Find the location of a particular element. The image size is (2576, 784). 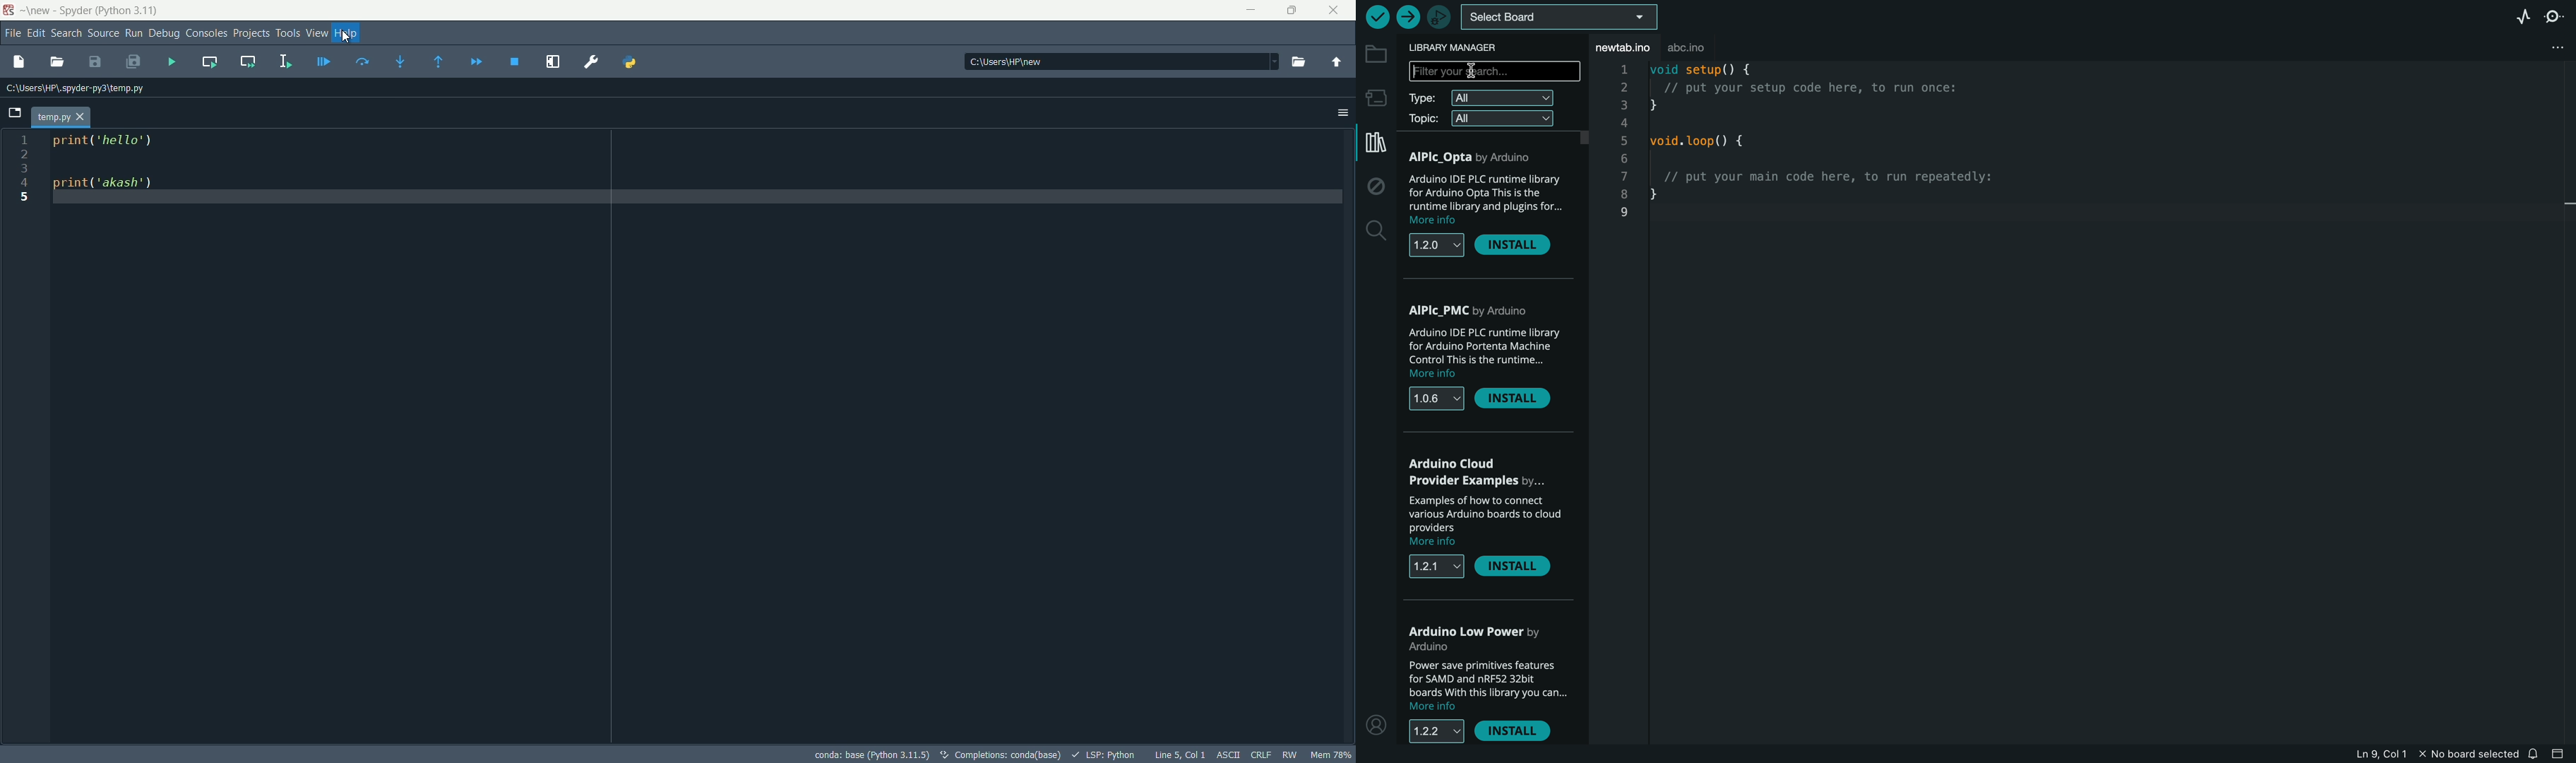

source menu is located at coordinates (103, 32).